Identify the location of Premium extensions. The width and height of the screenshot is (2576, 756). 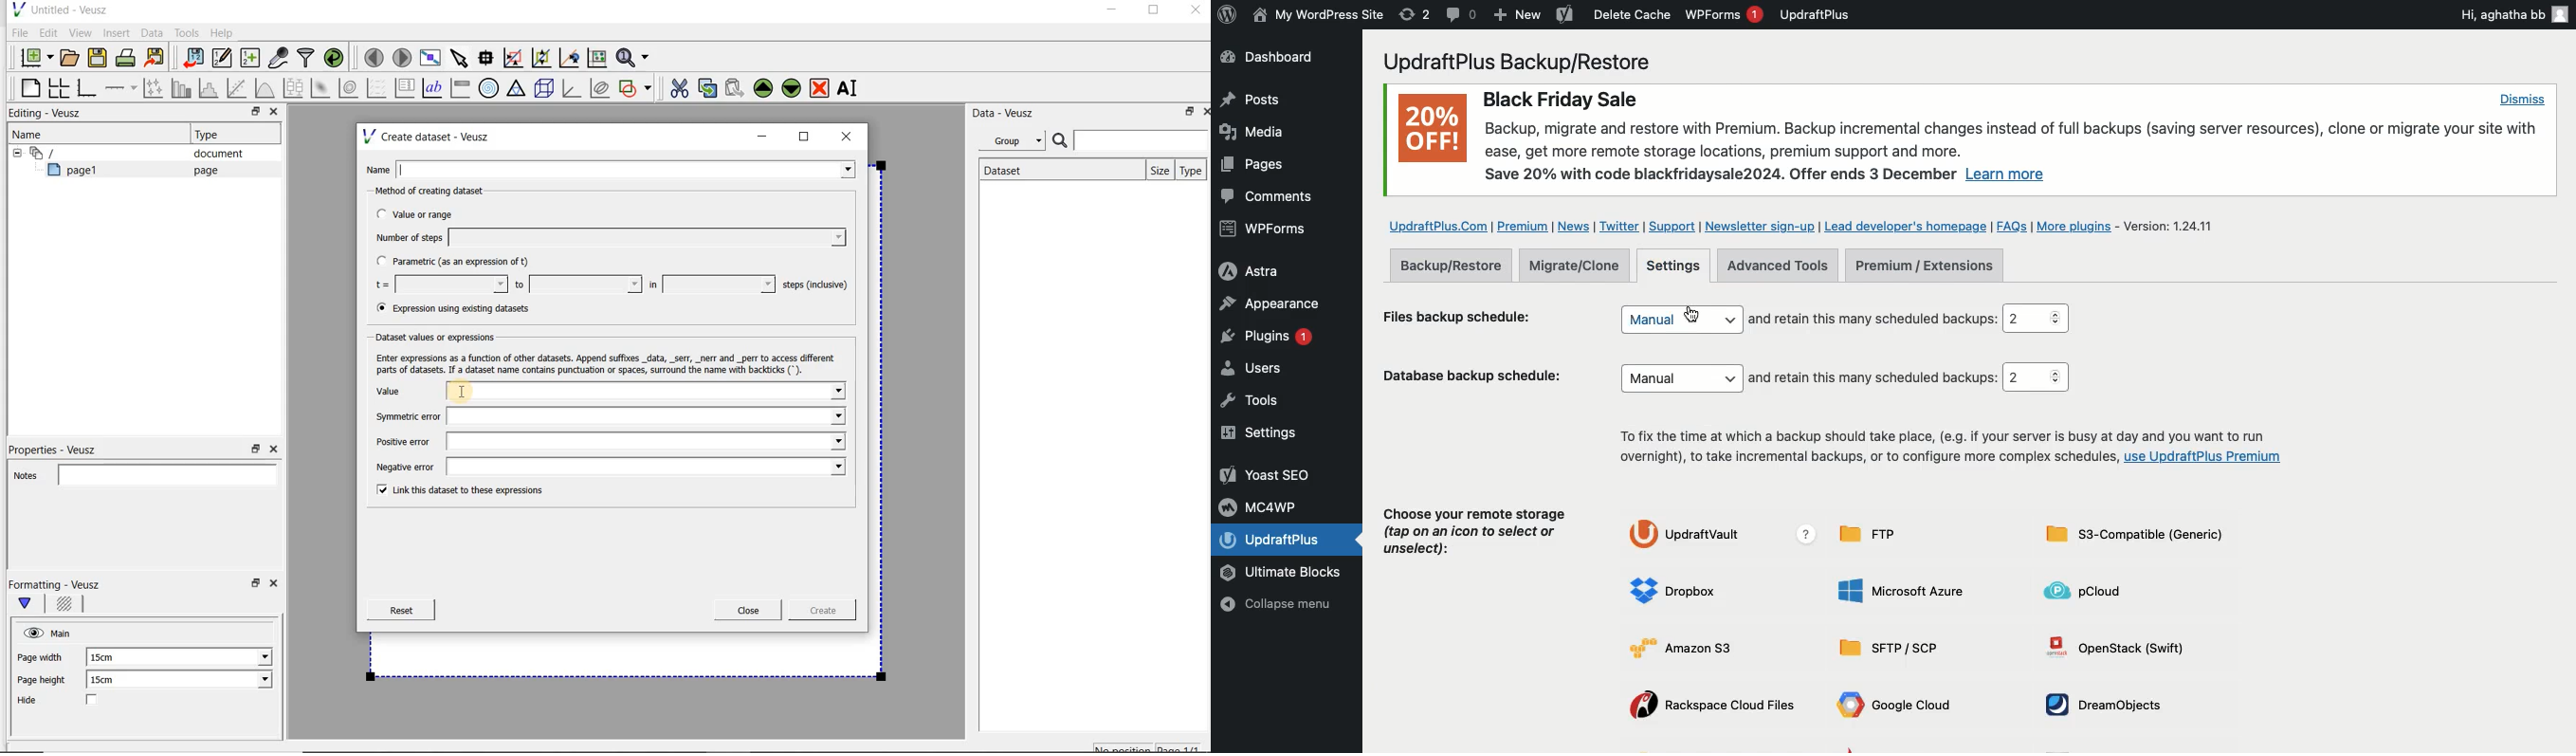
(1924, 266).